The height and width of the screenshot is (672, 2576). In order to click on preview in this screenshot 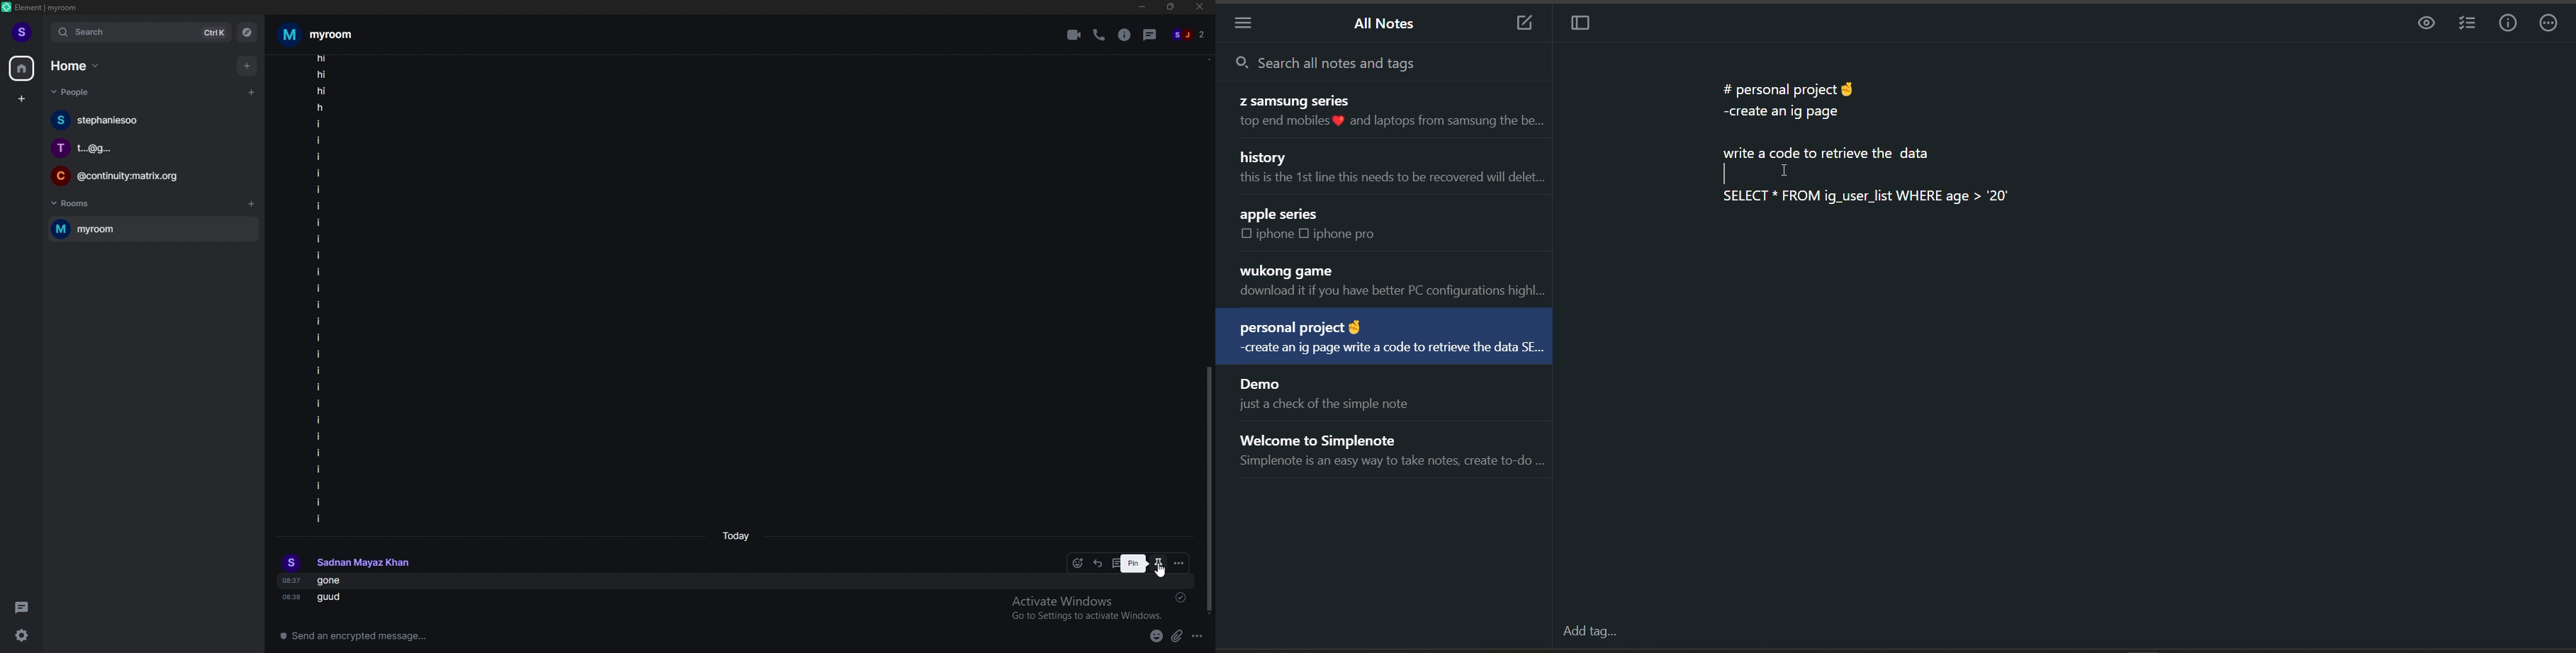, I will do `click(2424, 24)`.